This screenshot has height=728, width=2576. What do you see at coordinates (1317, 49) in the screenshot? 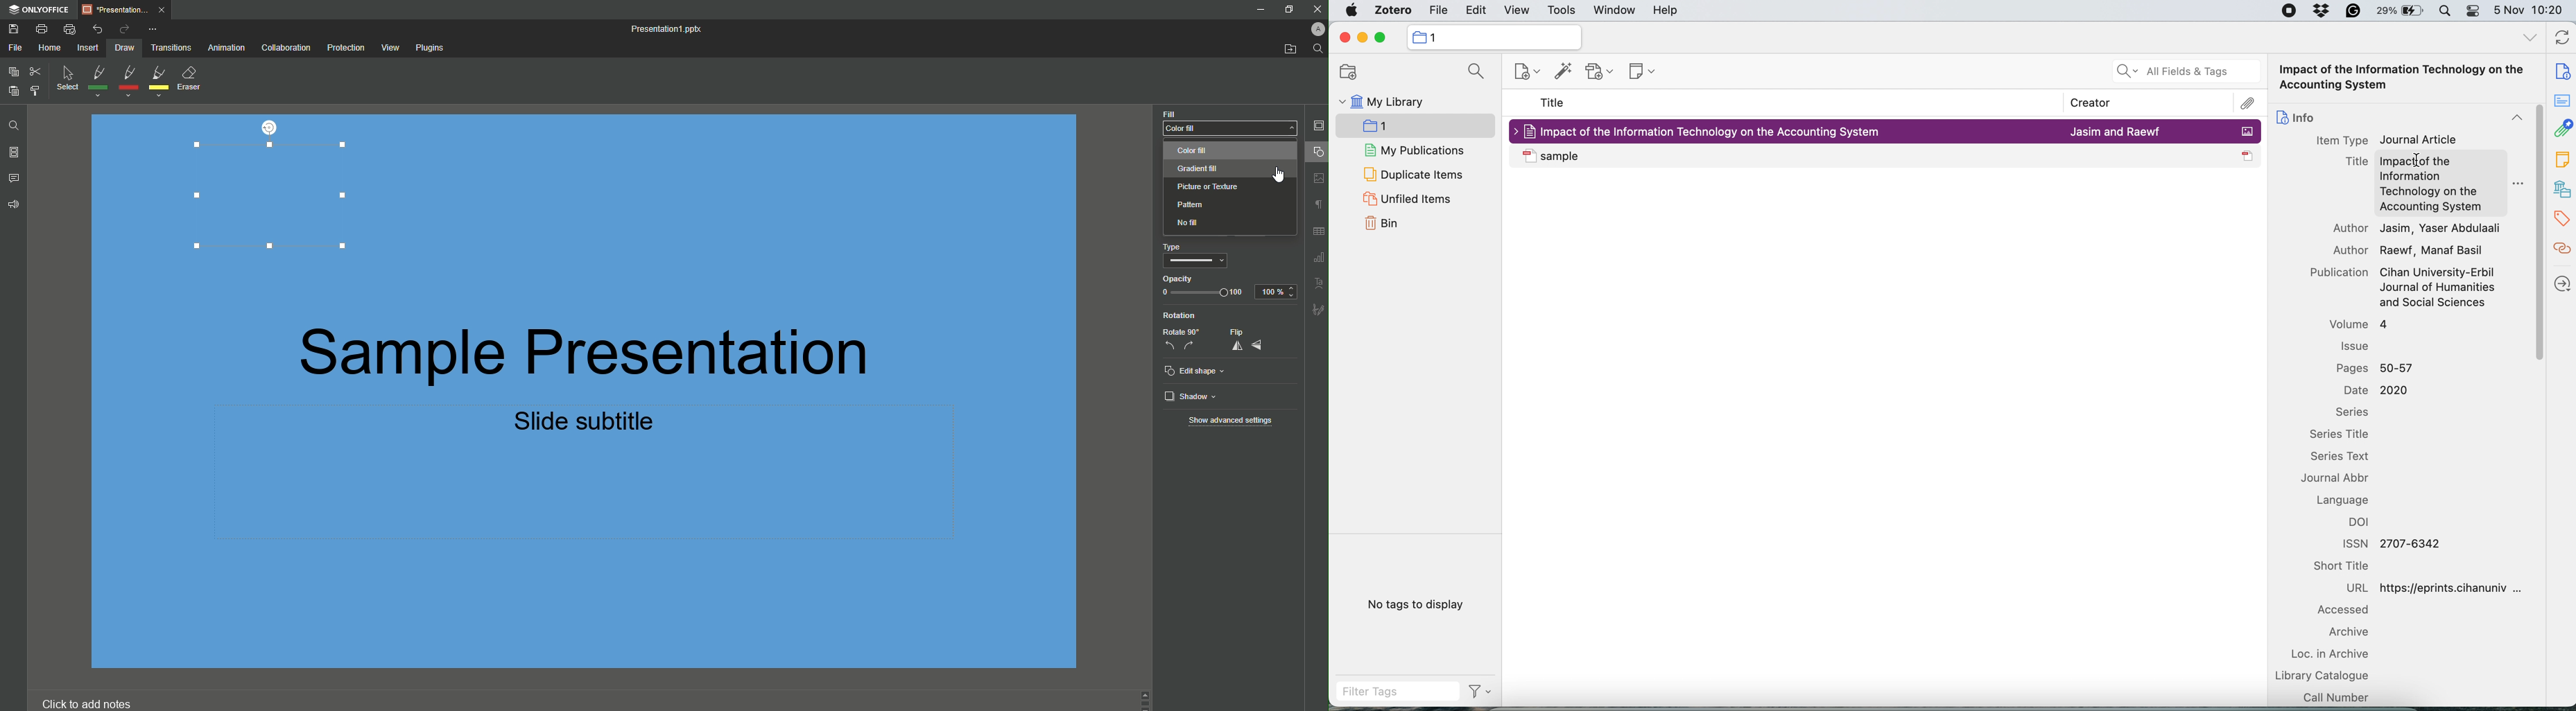
I see `Find` at bounding box center [1317, 49].